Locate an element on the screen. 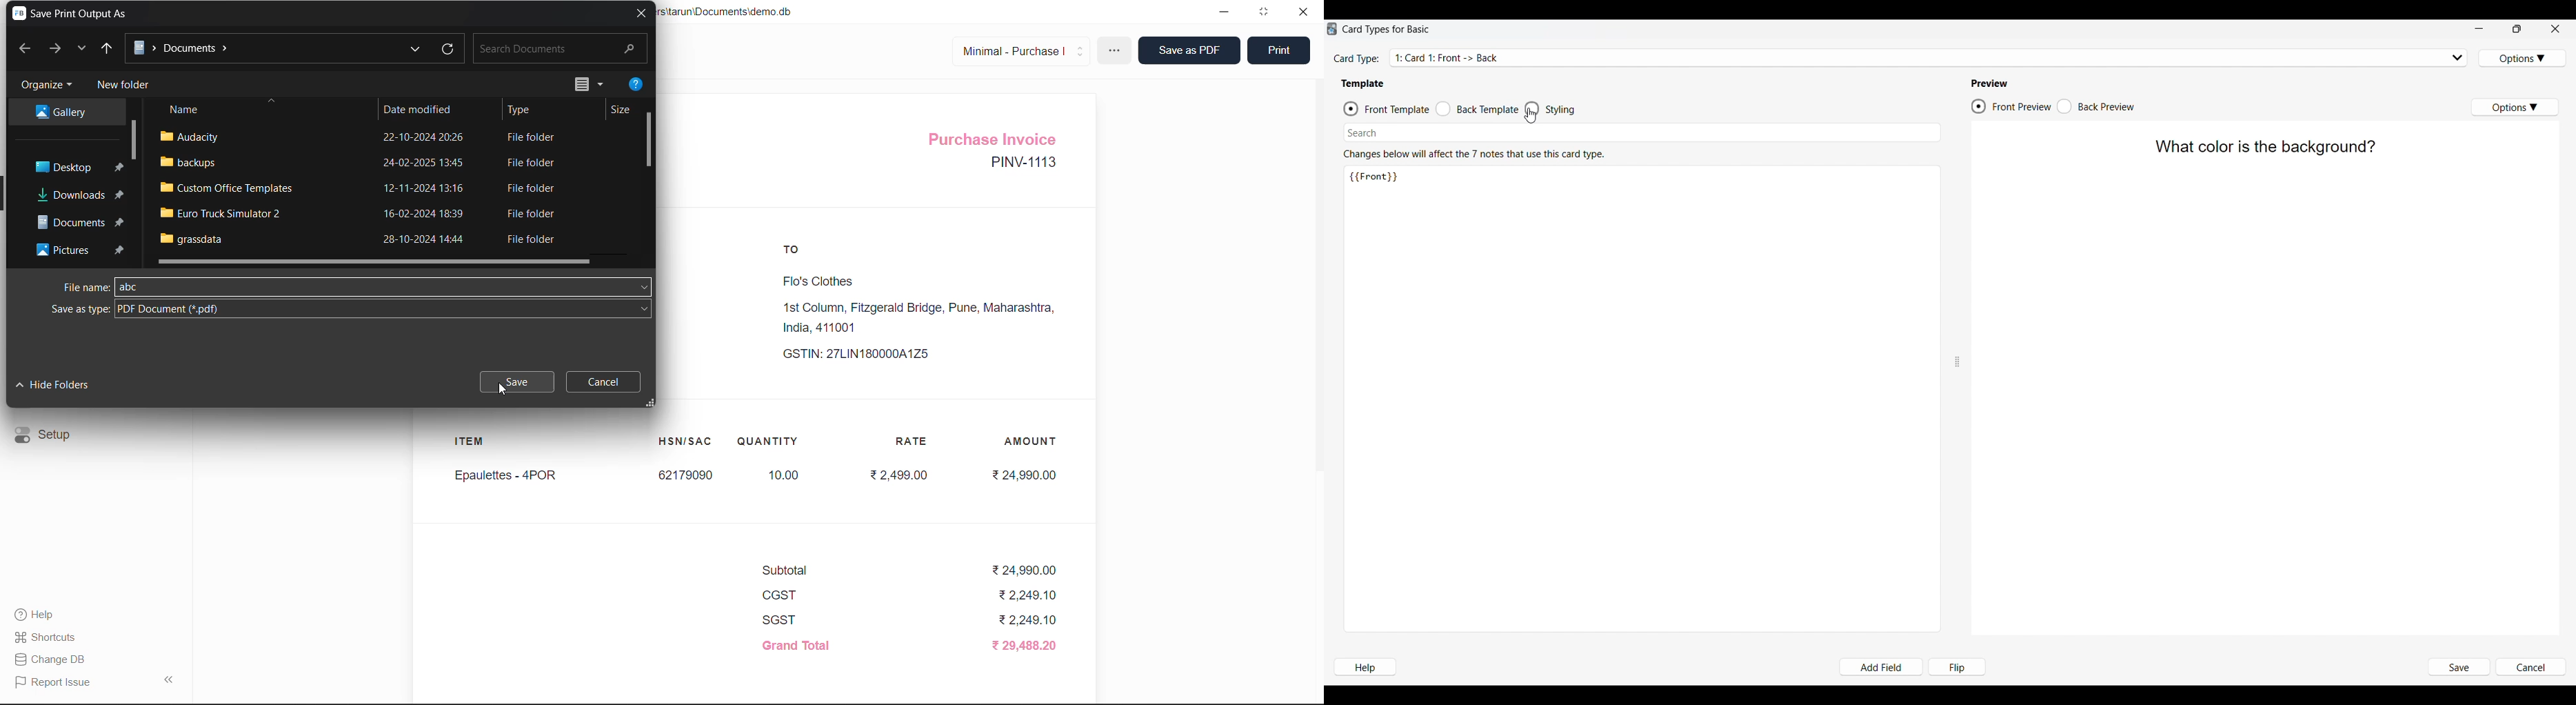 This screenshot has height=728, width=2576. 62179090 is located at coordinates (687, 475).